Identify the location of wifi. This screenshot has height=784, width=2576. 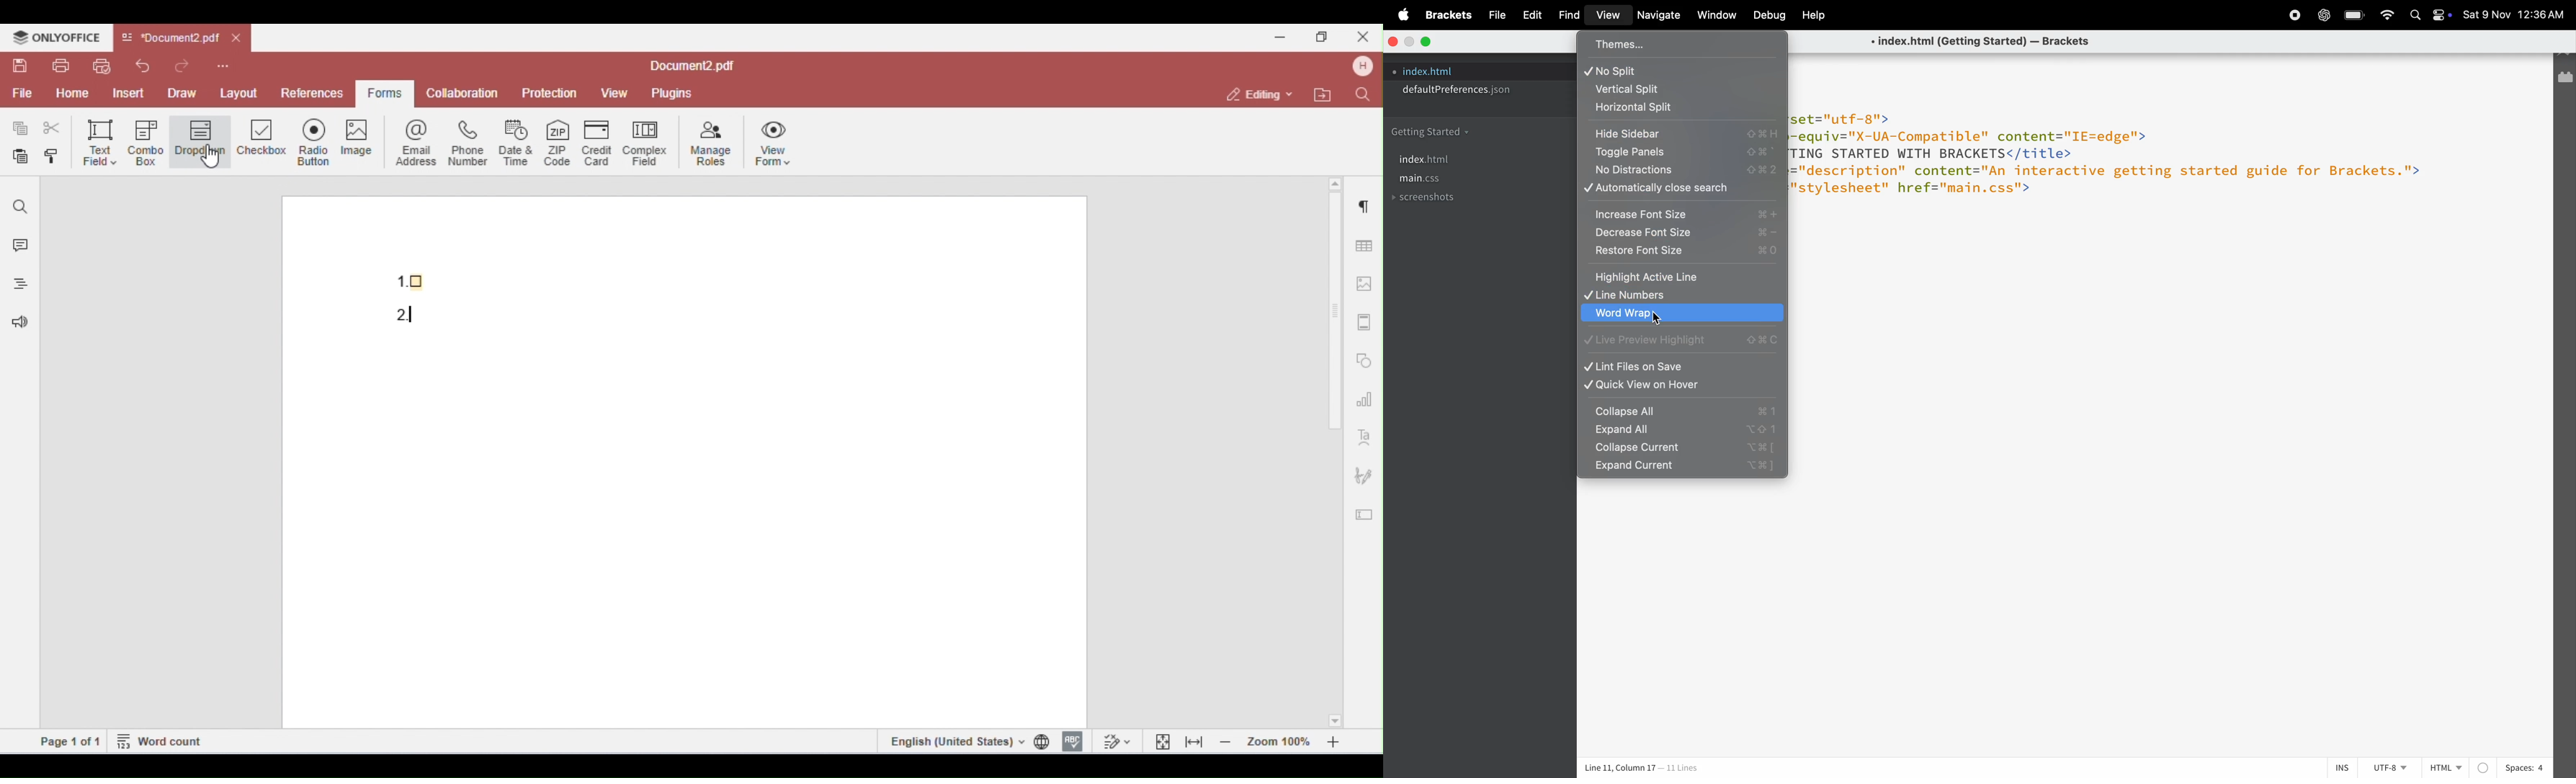
(2389, 17).